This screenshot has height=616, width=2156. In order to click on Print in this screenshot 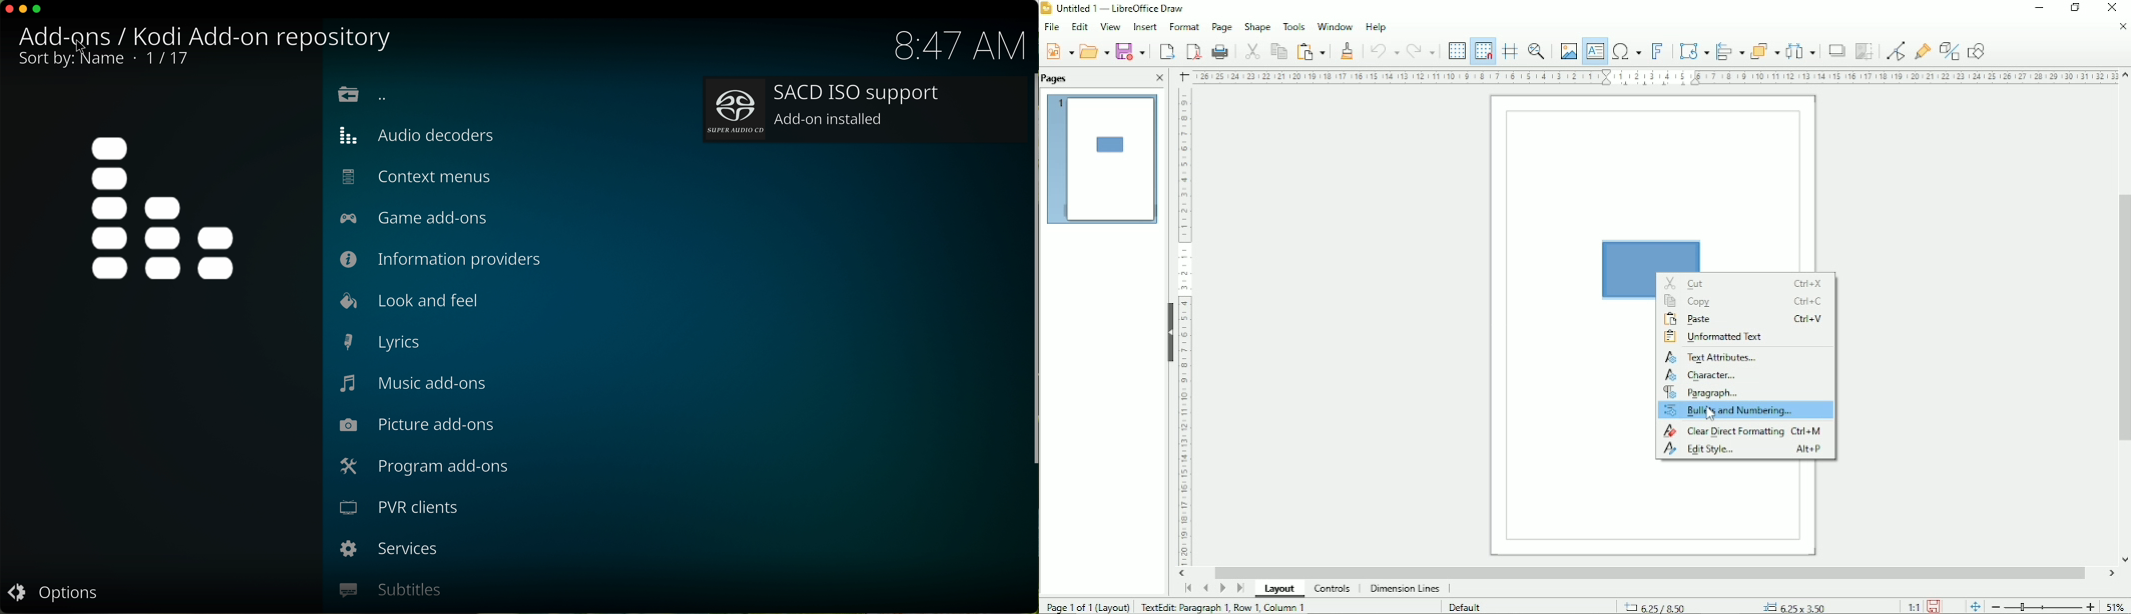, I will do `click(1220, 51)`.